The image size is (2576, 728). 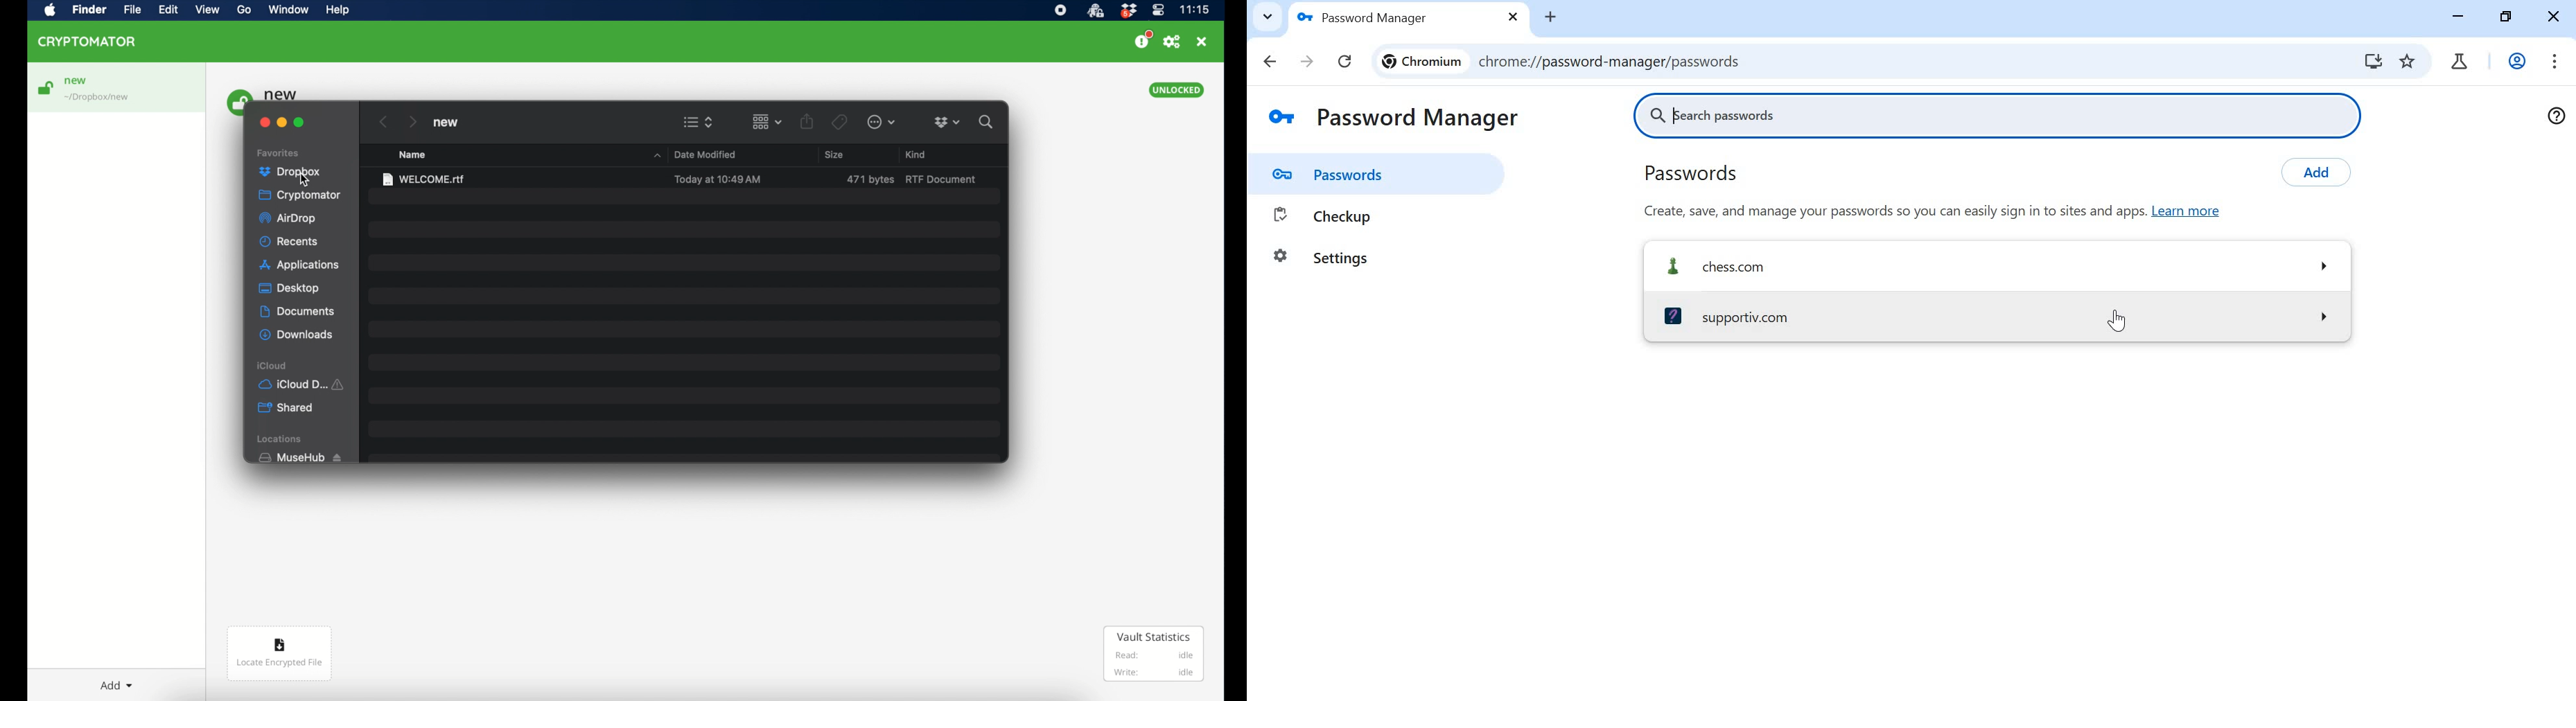 What do you see at coordinates (834, 154) in the screenshot?
I see `size` at bounding box center [834, 154].